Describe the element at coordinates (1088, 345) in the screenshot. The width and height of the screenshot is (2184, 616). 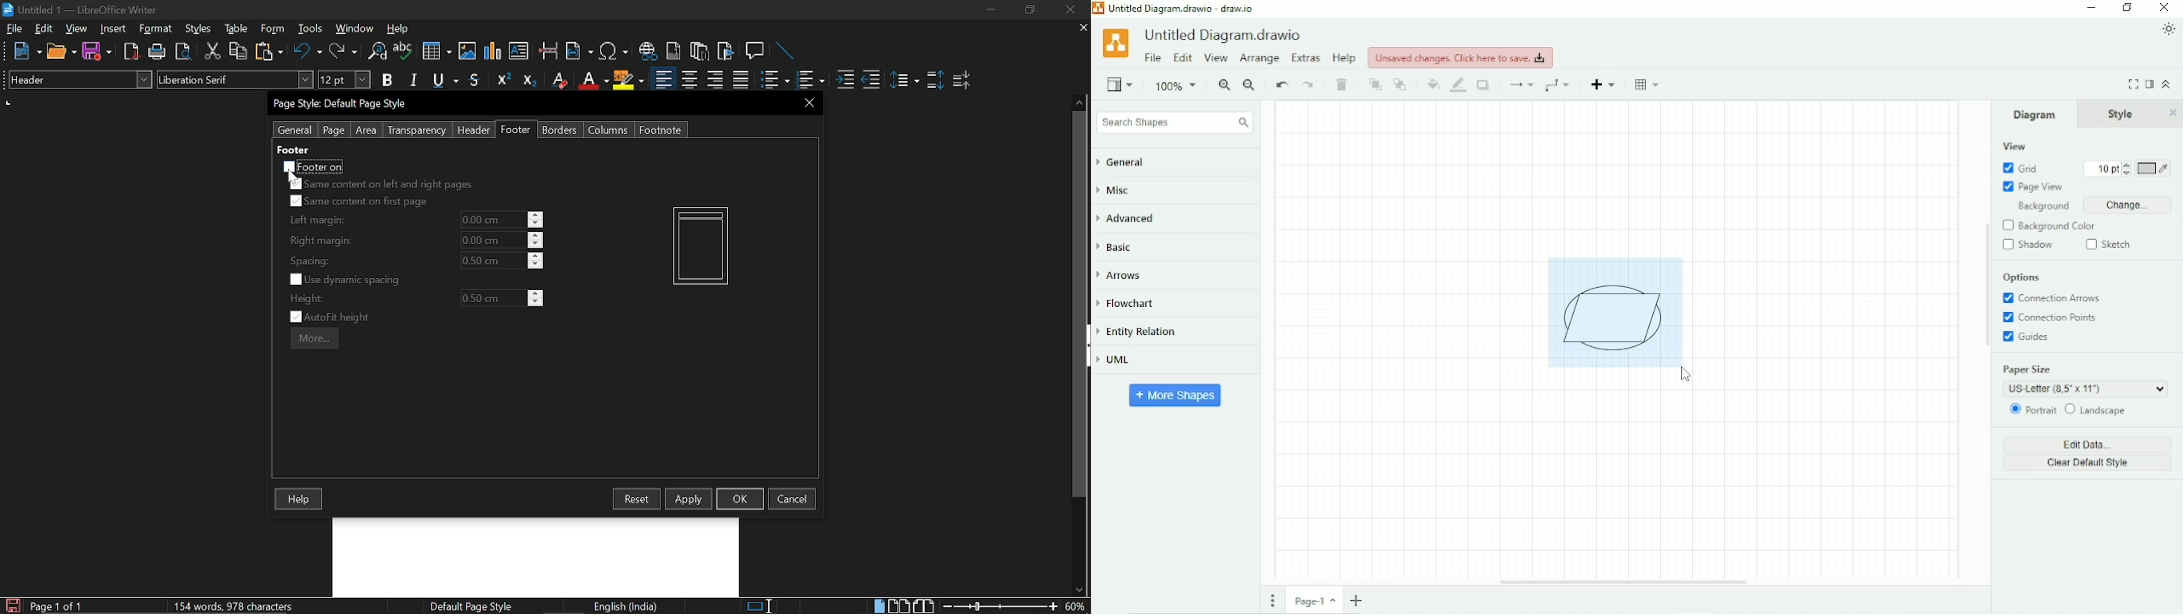
I see `sidebar menu` at that location.